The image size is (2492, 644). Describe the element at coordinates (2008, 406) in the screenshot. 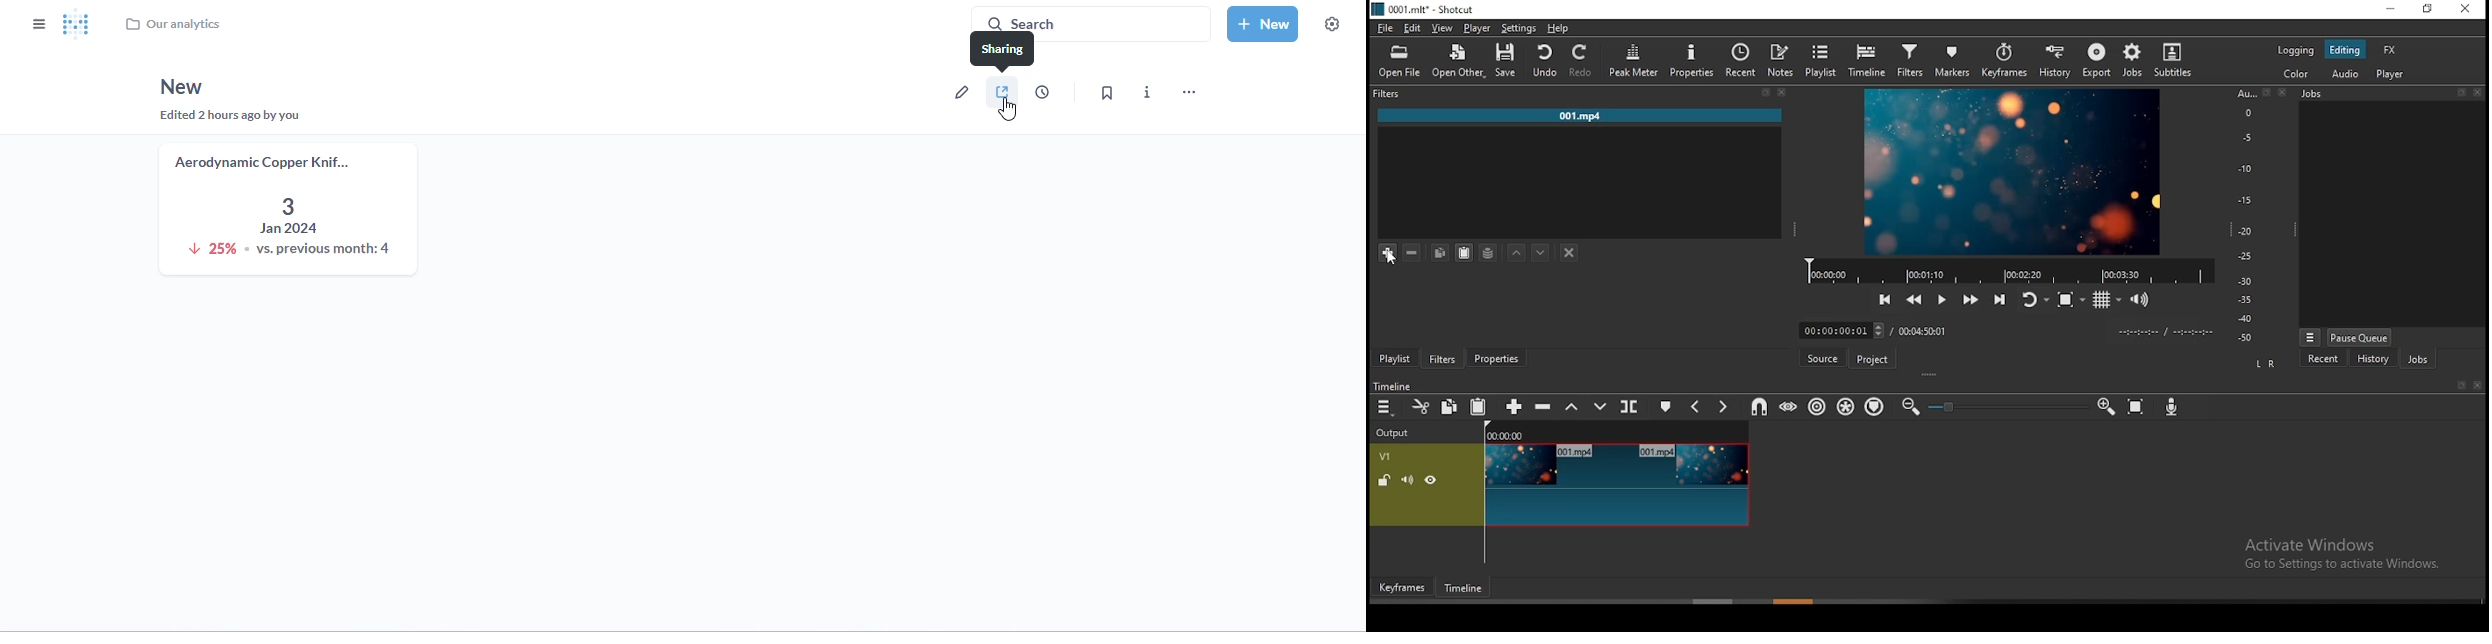

I see `zoom in or zoom out slider` at that location.